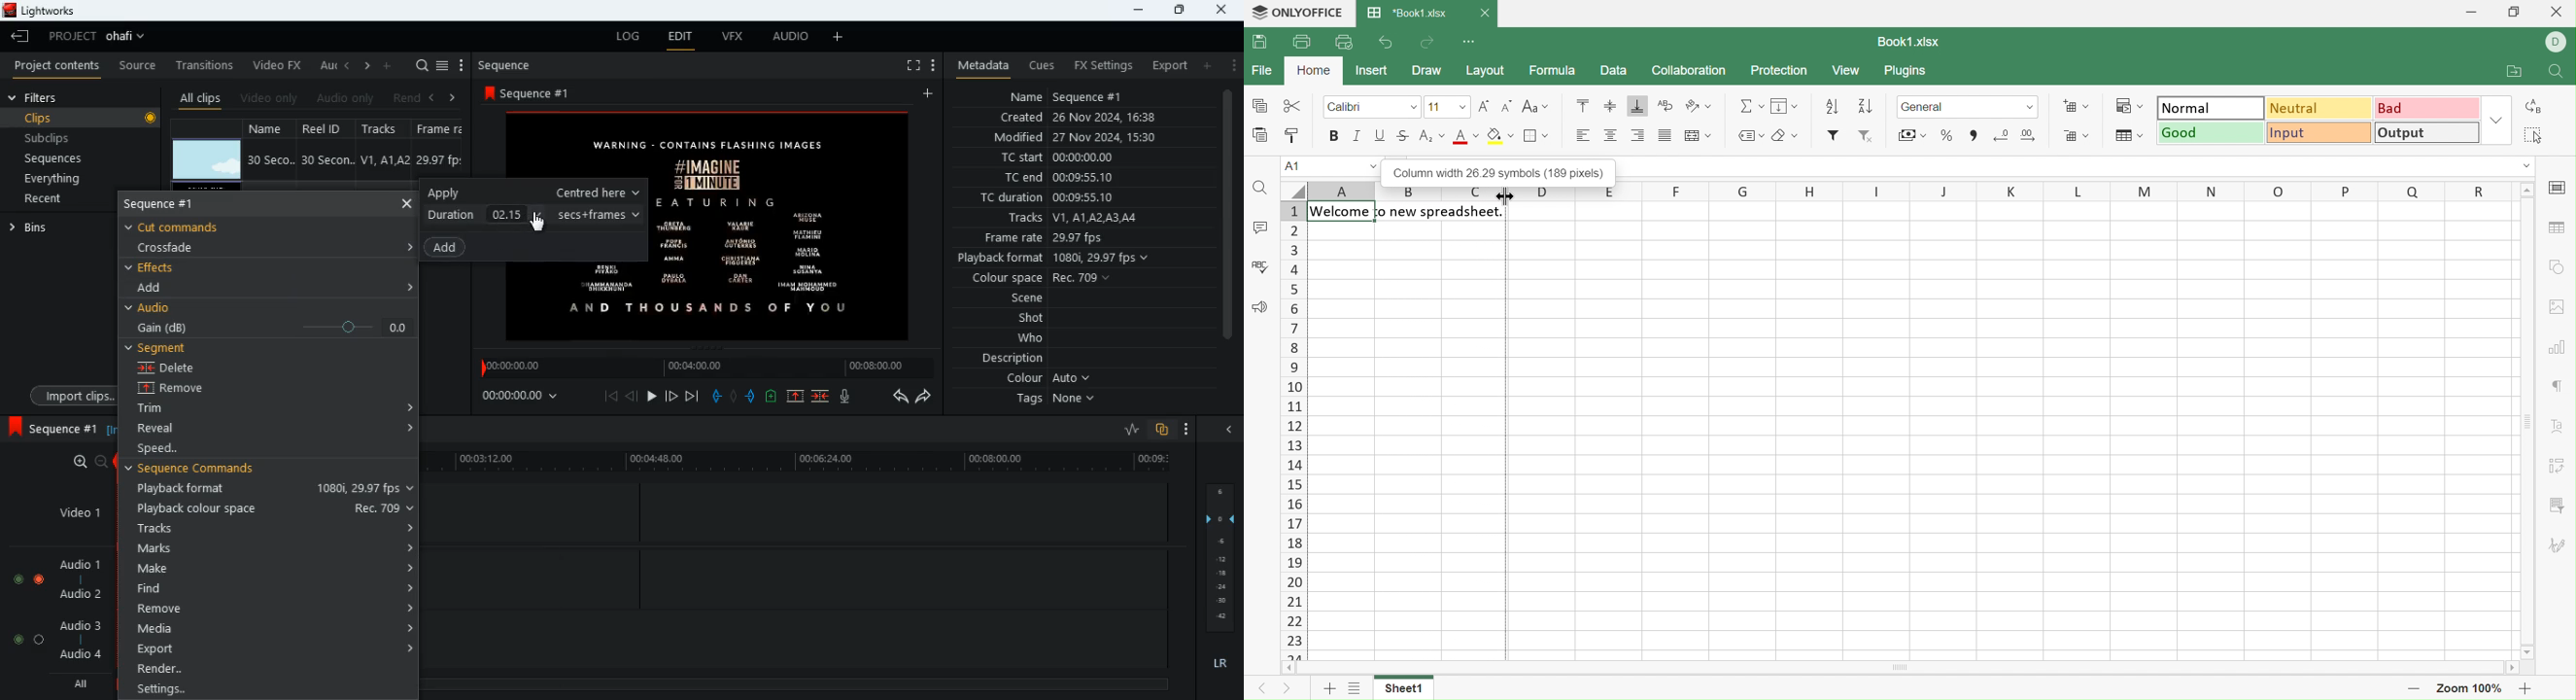 The image size is (2576, 700). I want to click on speed, so click(179, 449).